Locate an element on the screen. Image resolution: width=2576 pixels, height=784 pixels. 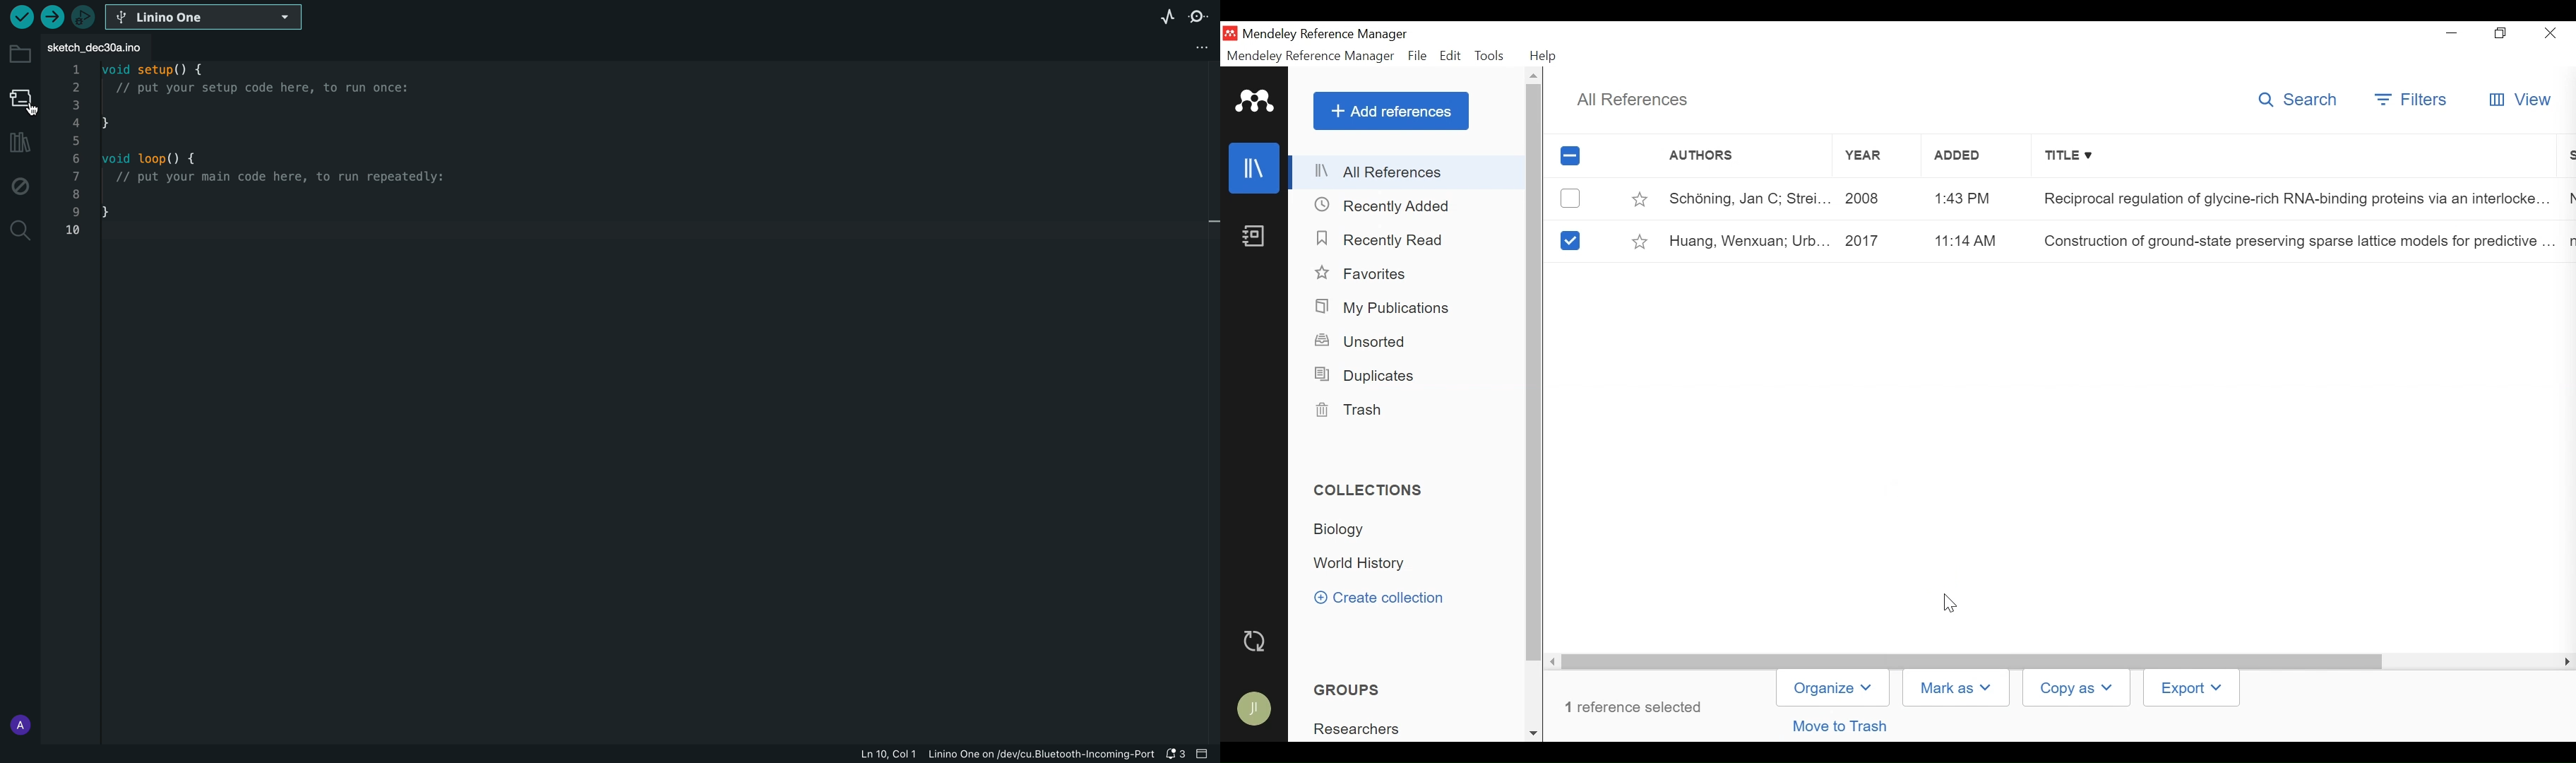
Scroll Right is located at coordinates (2565, 663).